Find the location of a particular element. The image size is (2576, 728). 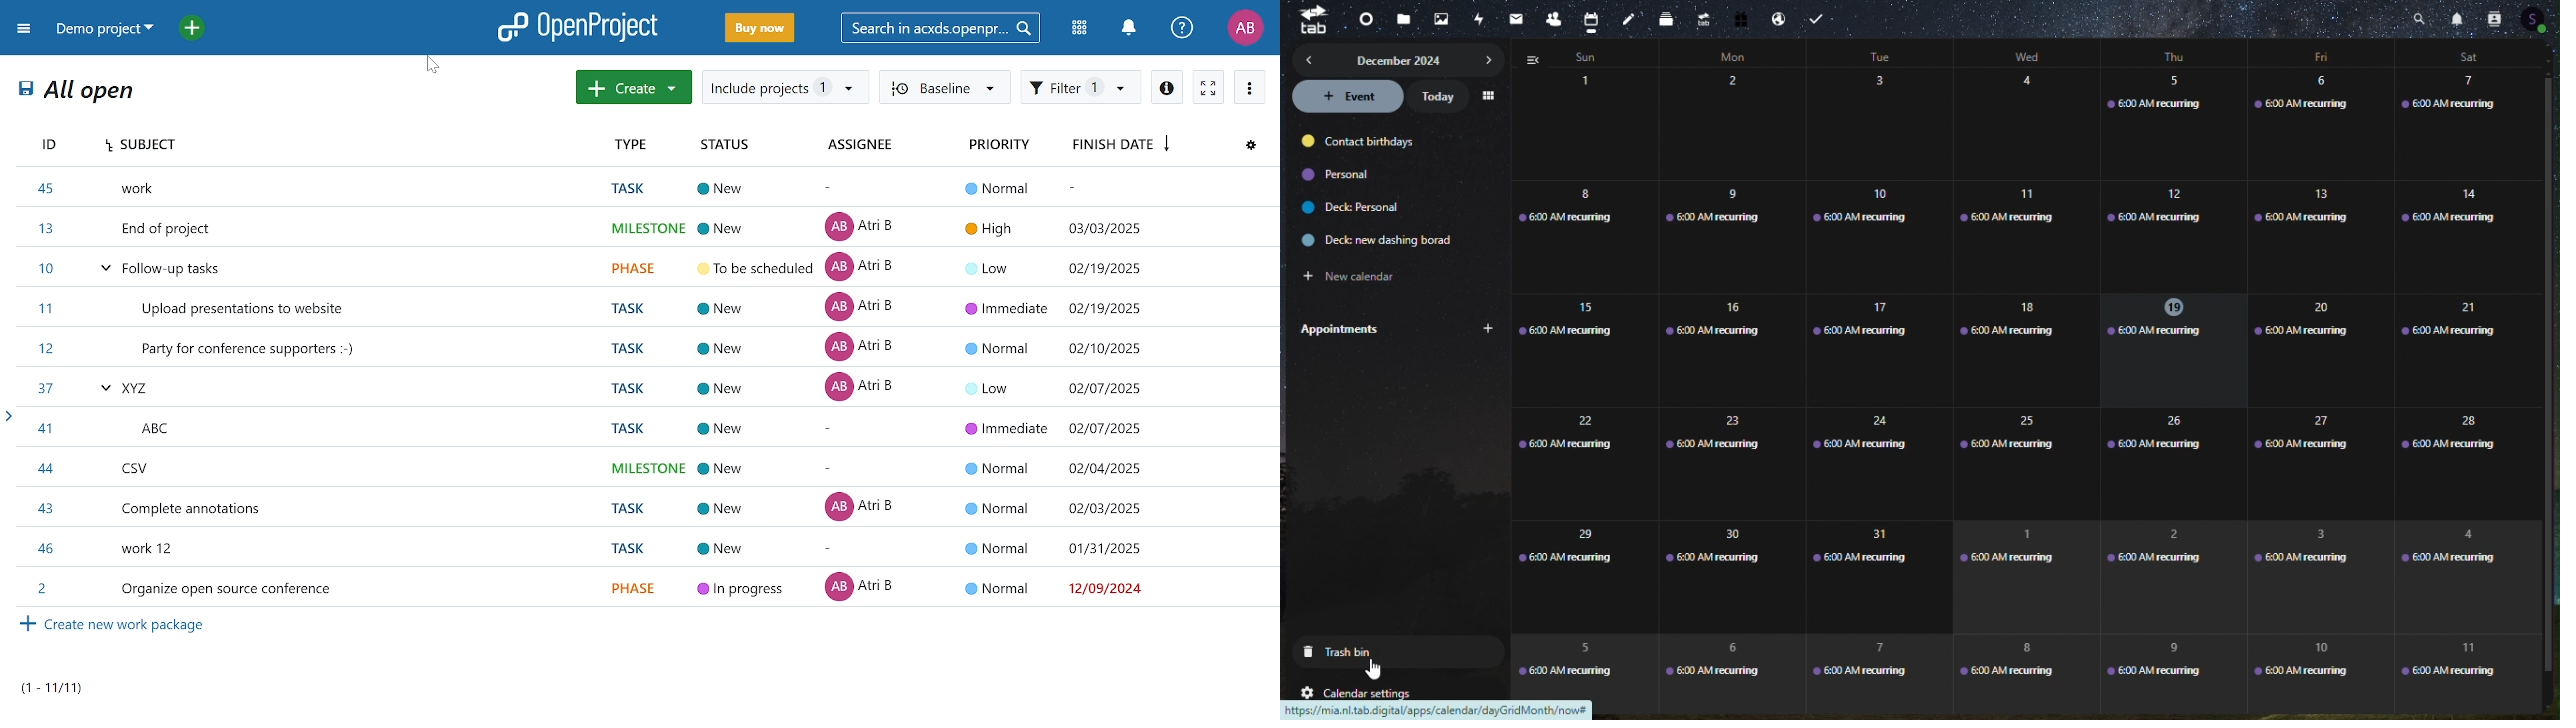

days of week is located at coordinates (2027, 55).